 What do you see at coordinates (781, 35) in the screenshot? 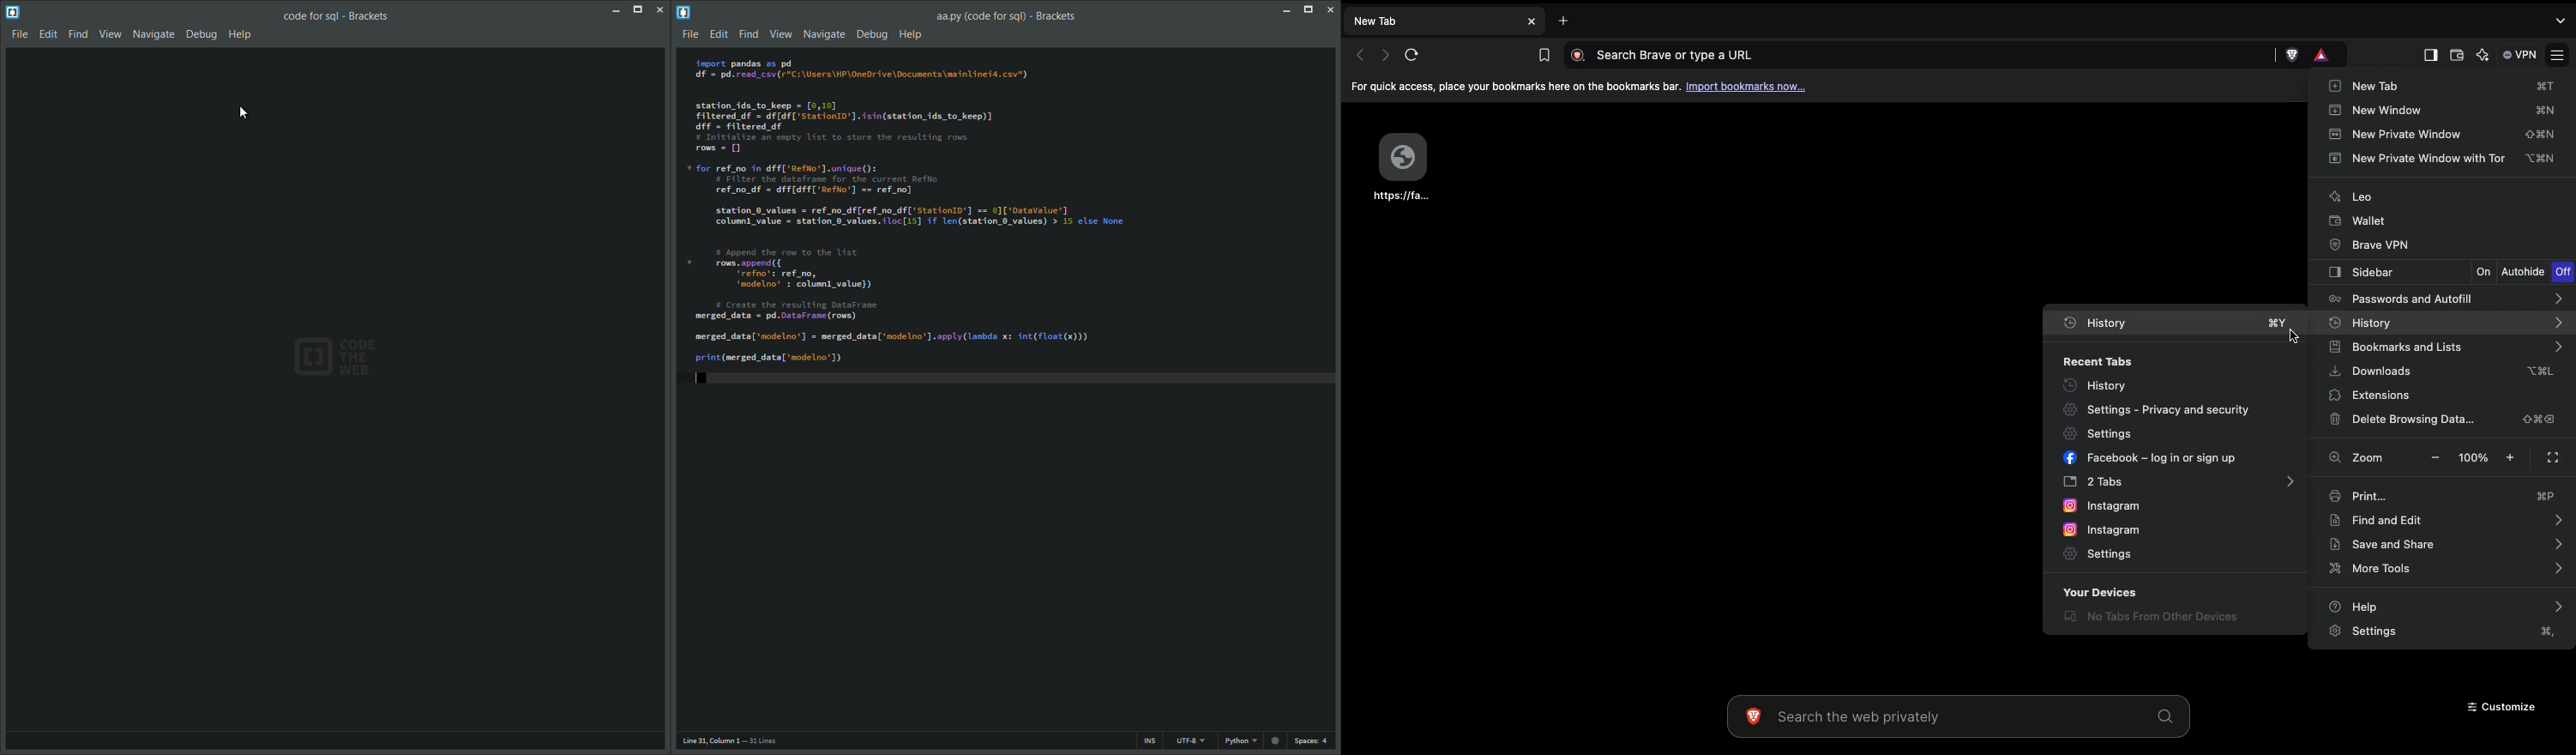
I see `View` at bounding box center [781, 35].